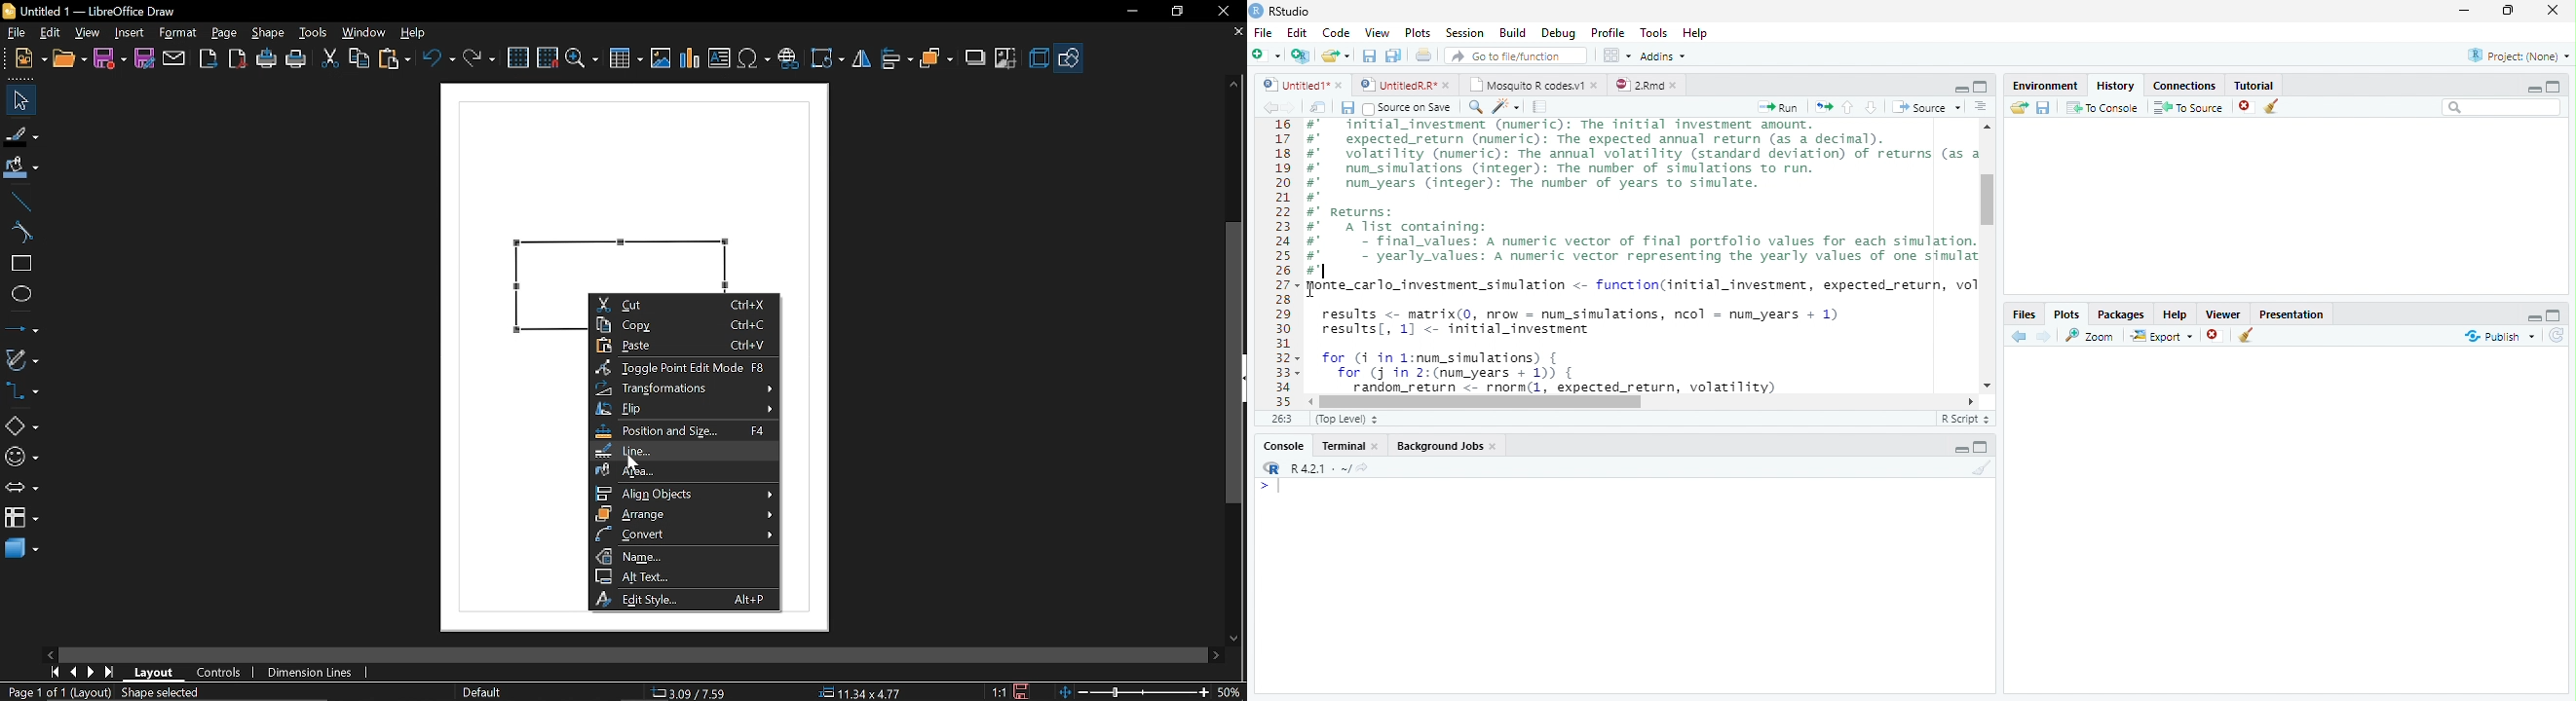 The height and width of the screenshot is (728, 2576). What do you see at coordinates (1989, 383) in the screenshot?
I see `Scroll down` at bounding box center [1989, 383].